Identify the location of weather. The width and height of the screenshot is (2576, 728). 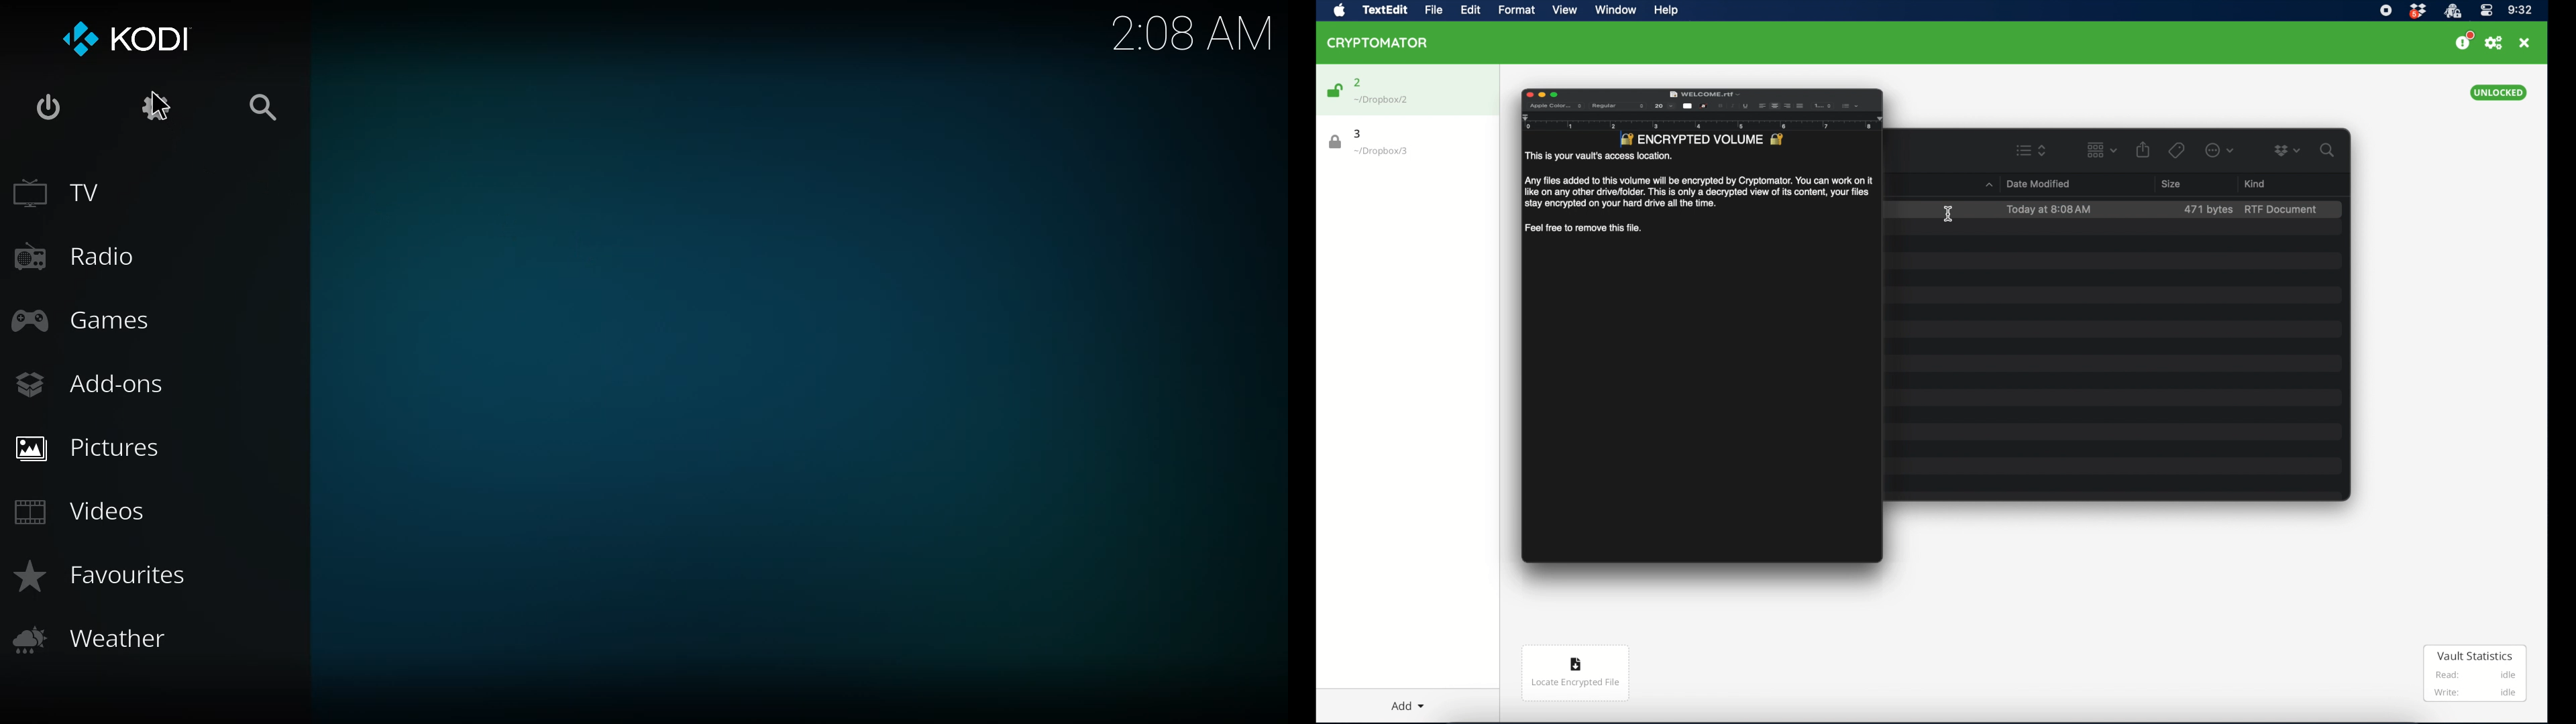
(95, 640).